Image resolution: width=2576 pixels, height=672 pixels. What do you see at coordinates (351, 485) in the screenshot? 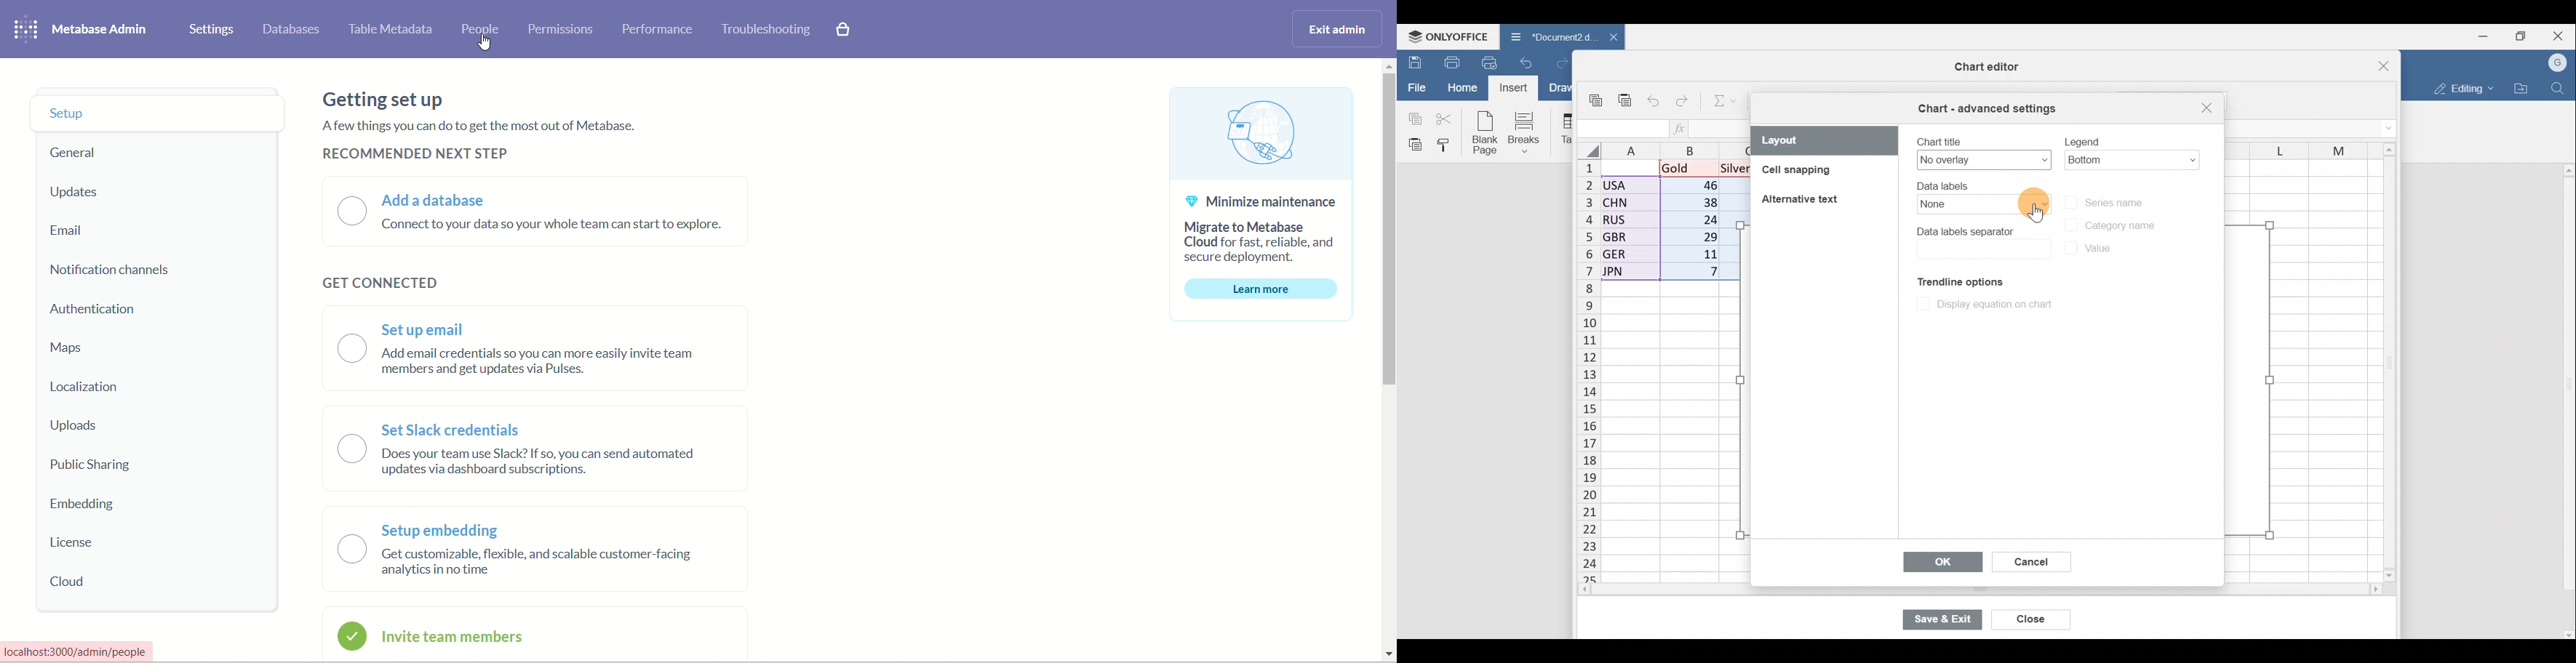
I see `toggle button` at bounding box center [351, 485].